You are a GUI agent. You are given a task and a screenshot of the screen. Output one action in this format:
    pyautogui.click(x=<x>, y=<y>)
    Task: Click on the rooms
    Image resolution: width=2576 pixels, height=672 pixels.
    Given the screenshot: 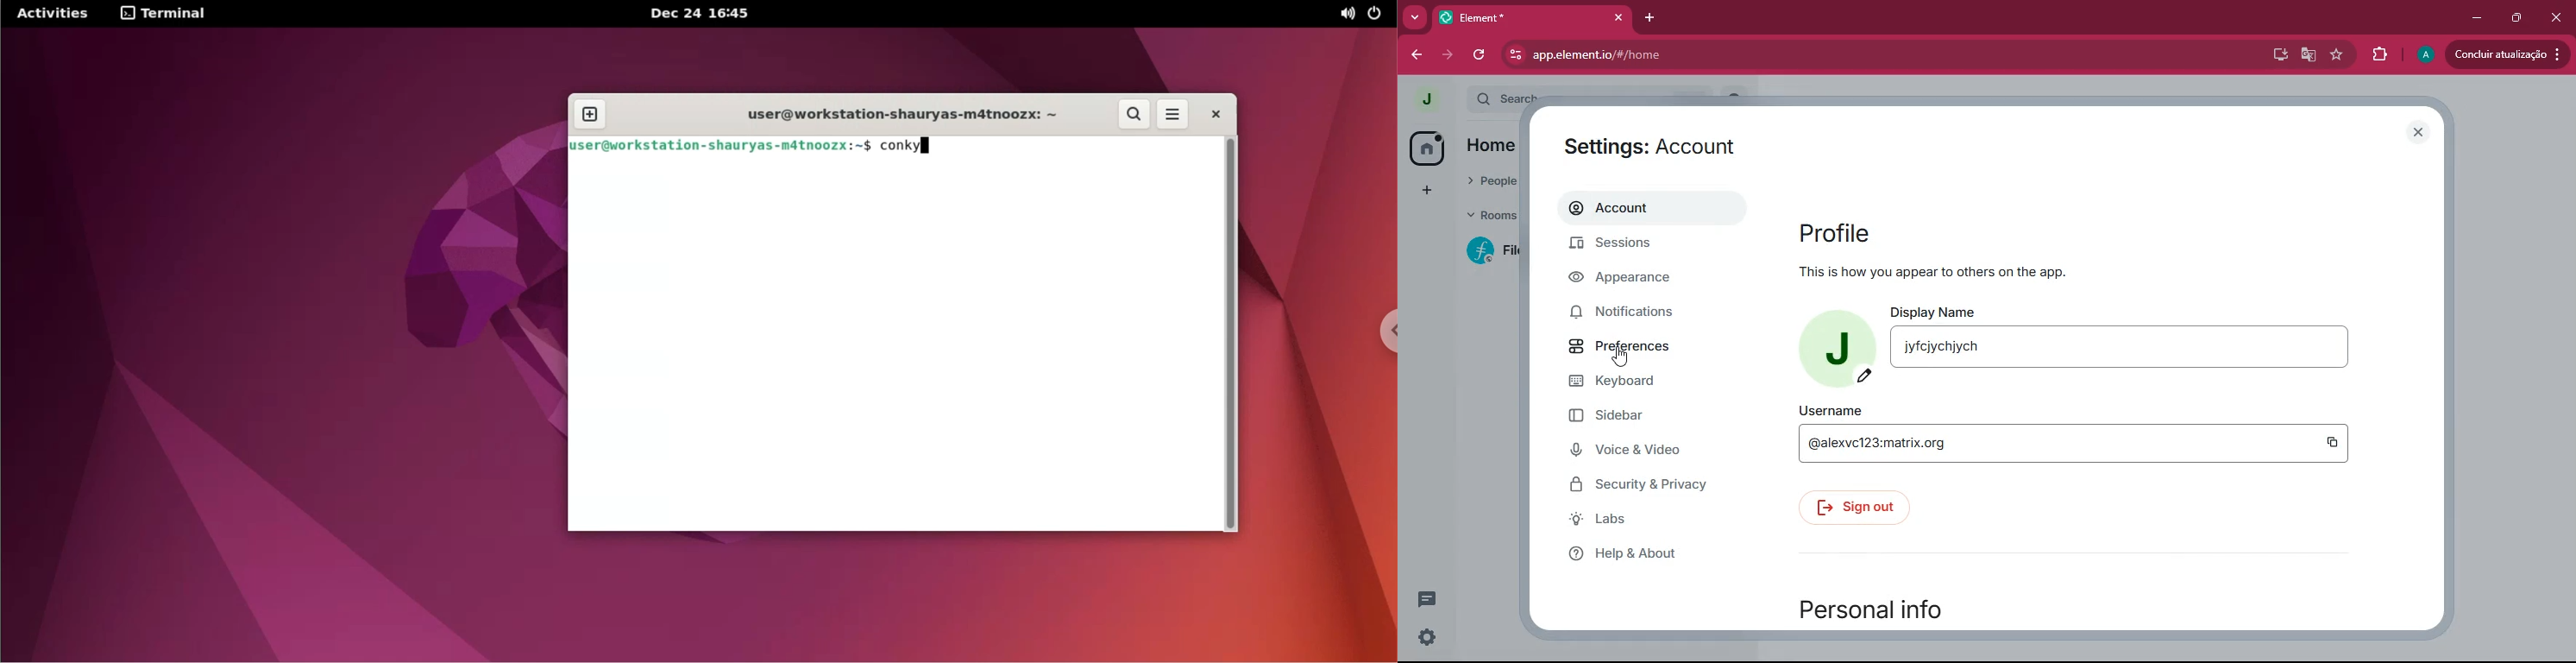 What is the action you would take?
    pyautogui.click(x=1493, y=216)
    